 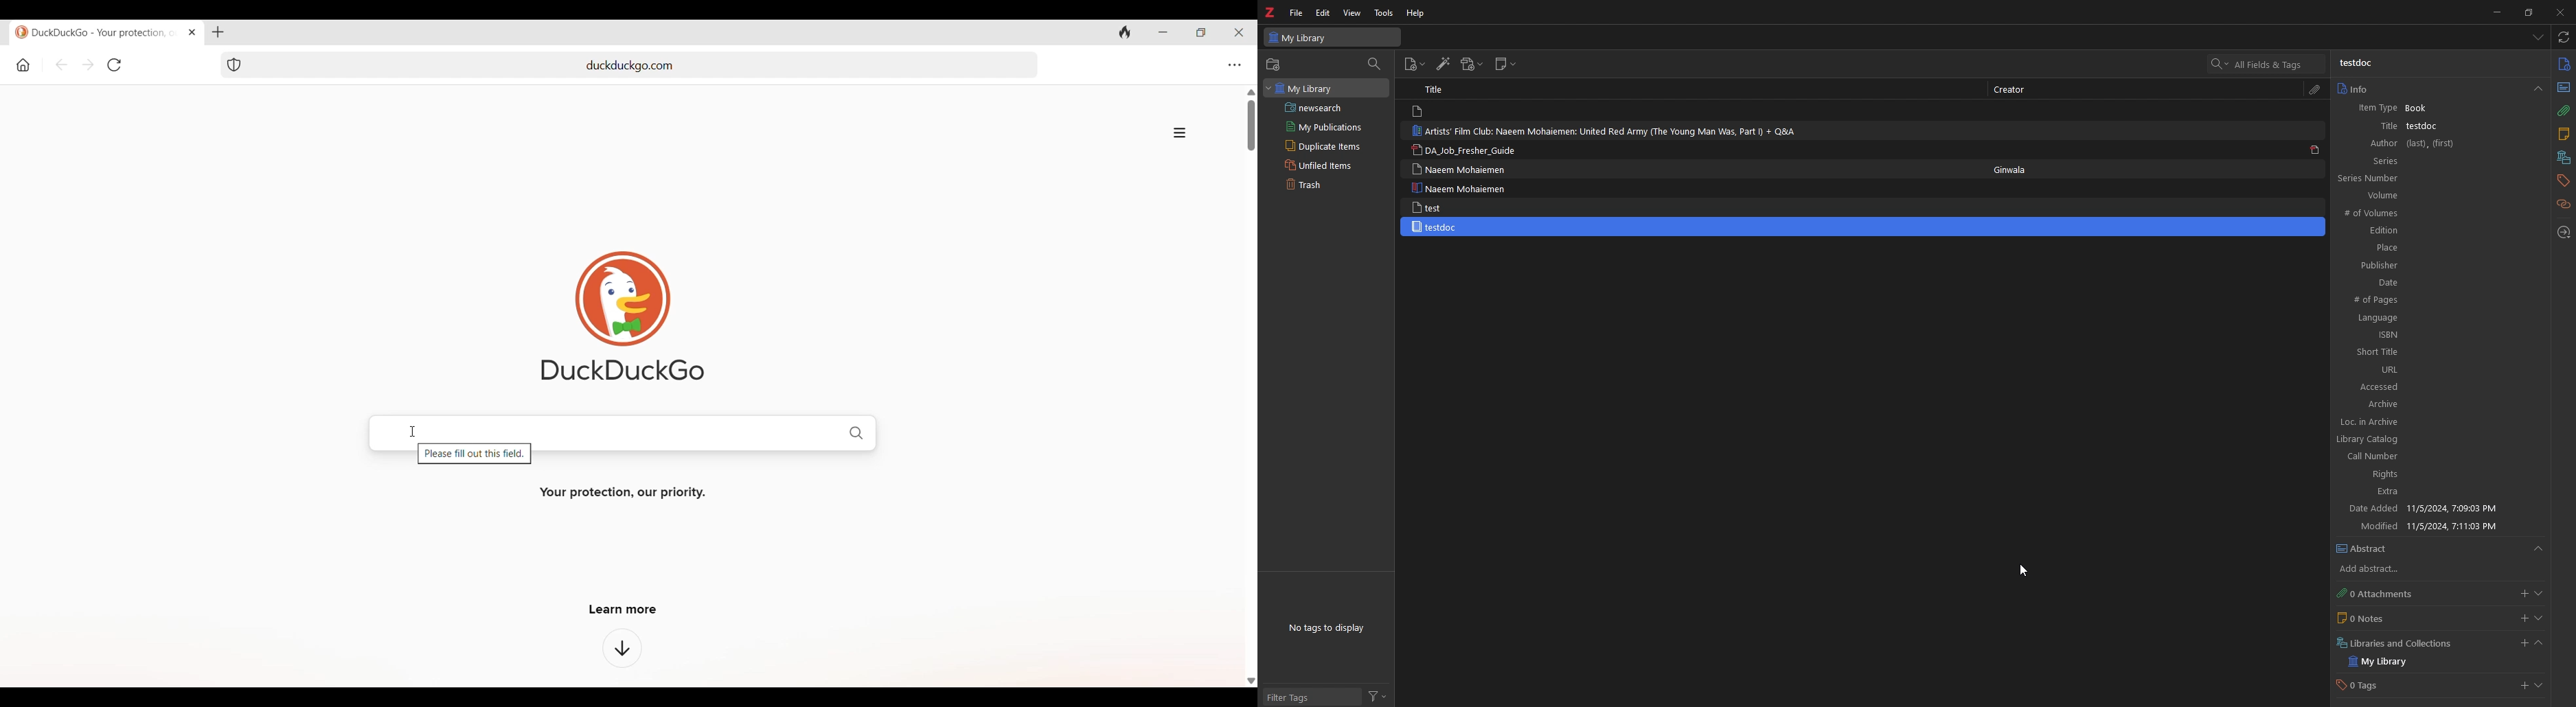 What do you see at coordinates (2387, 618) in the screenshot?
I see `0 Notes` at bounding box center [2387, 618].